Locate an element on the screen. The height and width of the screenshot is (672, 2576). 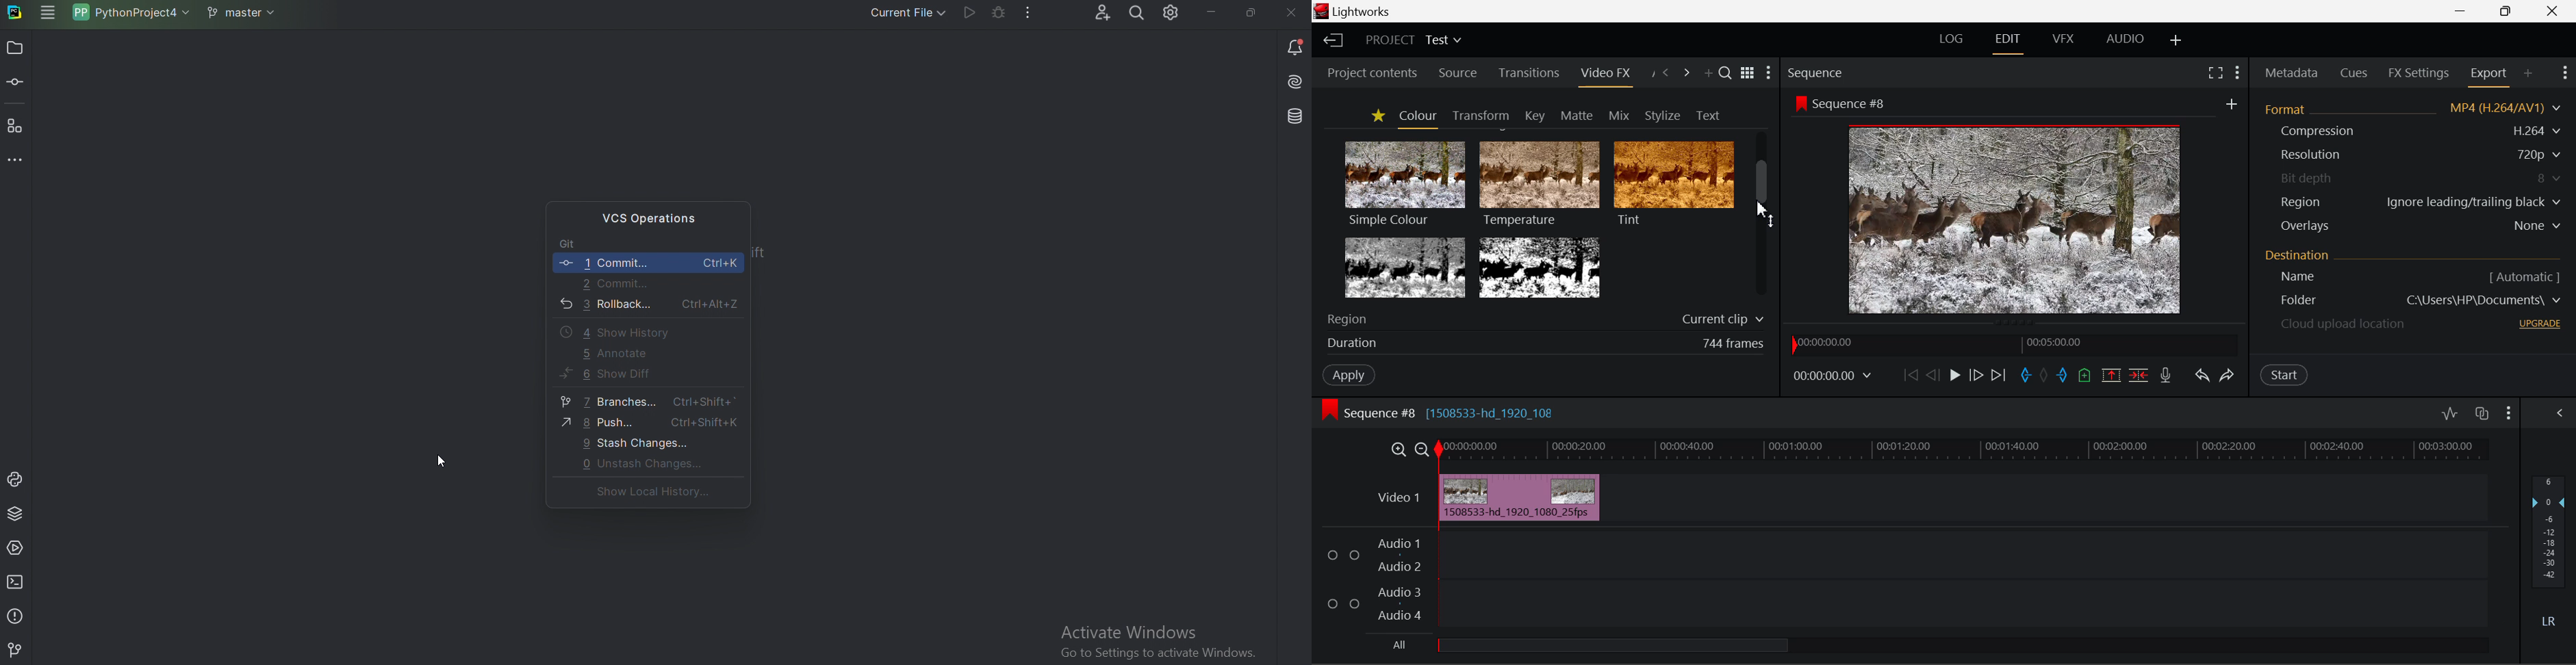
Project contents is located at coordinates (1366, 74).